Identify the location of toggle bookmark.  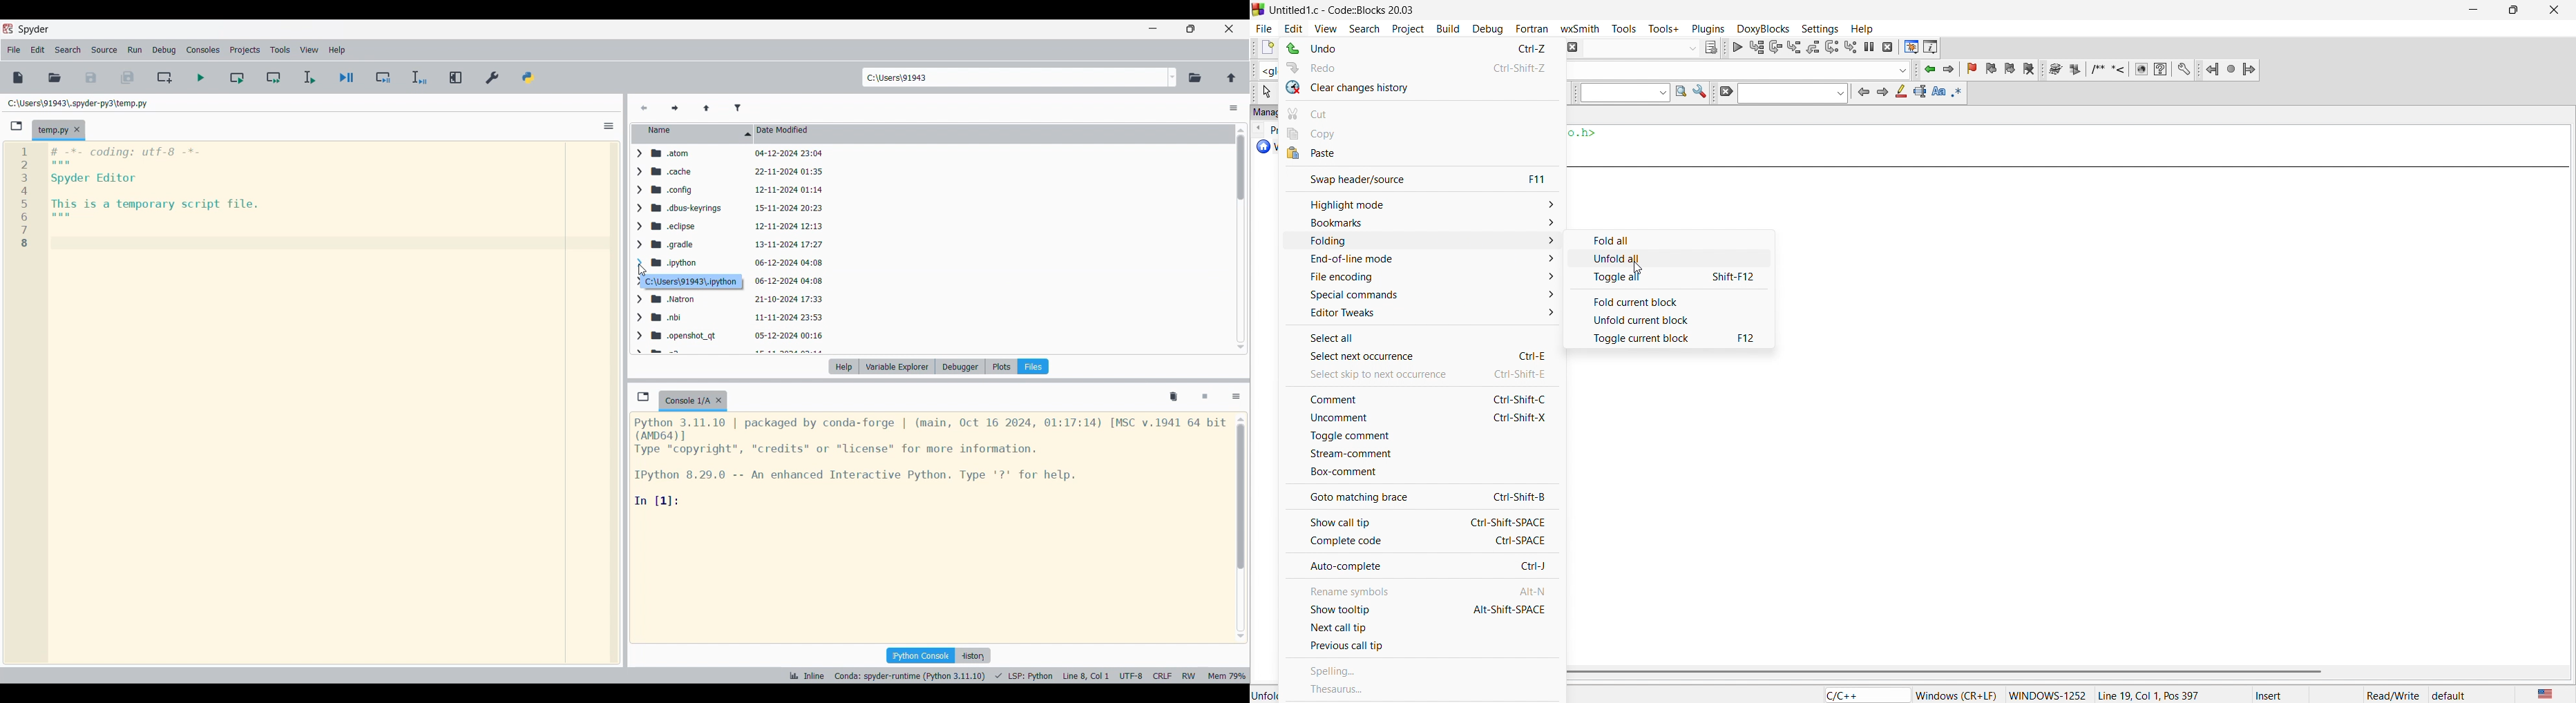
(1974, 69).